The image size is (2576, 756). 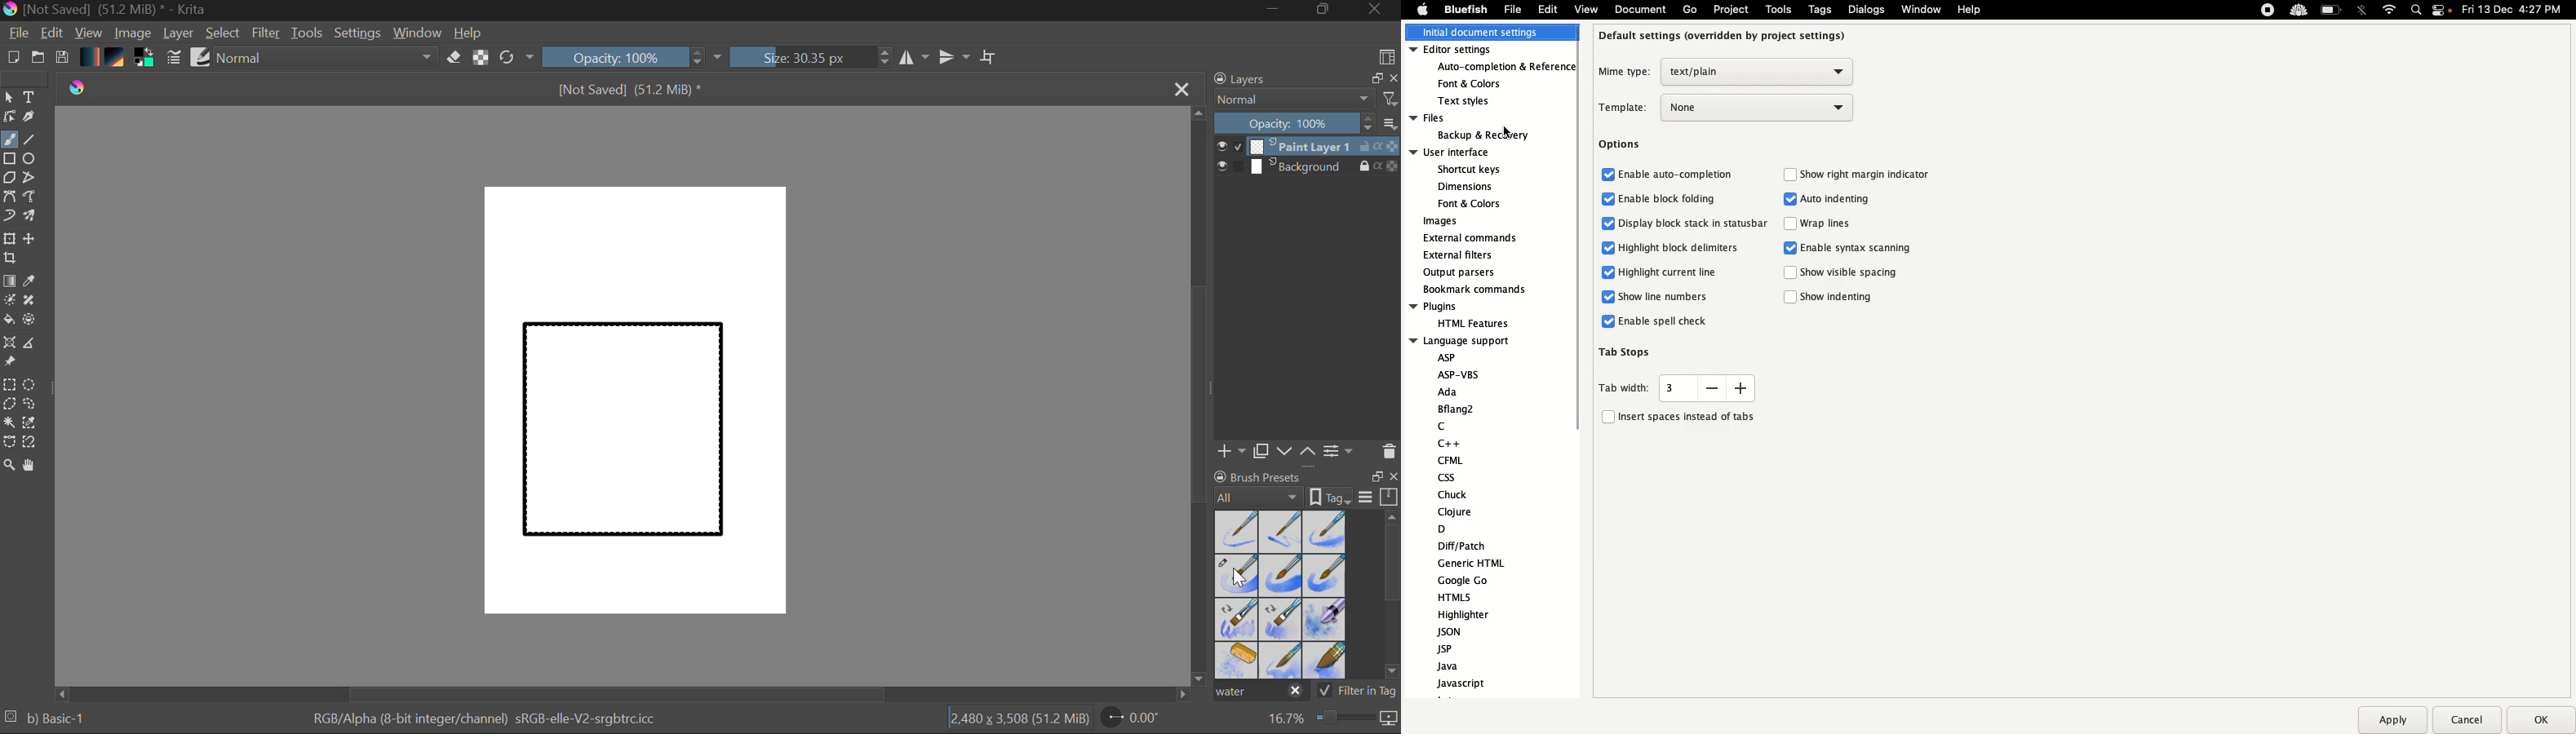 I want to click on Layers Docket Tab, so click(x=1304, y=77).